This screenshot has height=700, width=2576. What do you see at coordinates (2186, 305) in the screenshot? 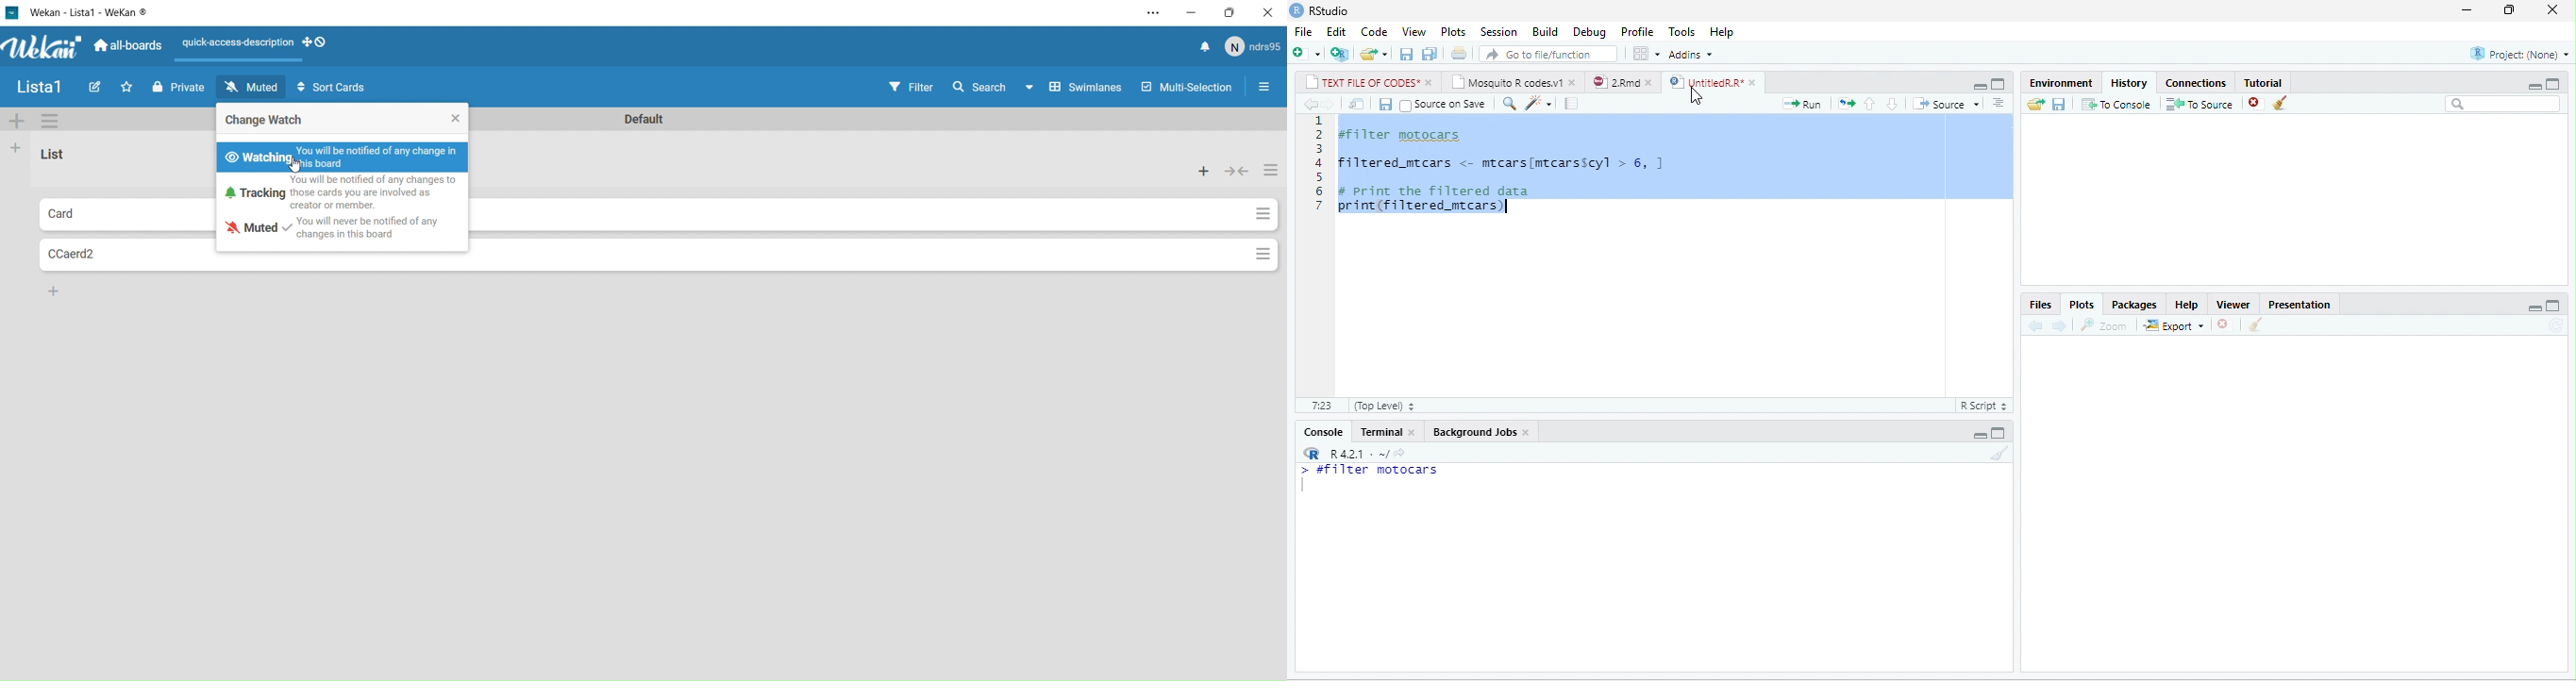
I see `Help` at bounding box center [2186, 305].